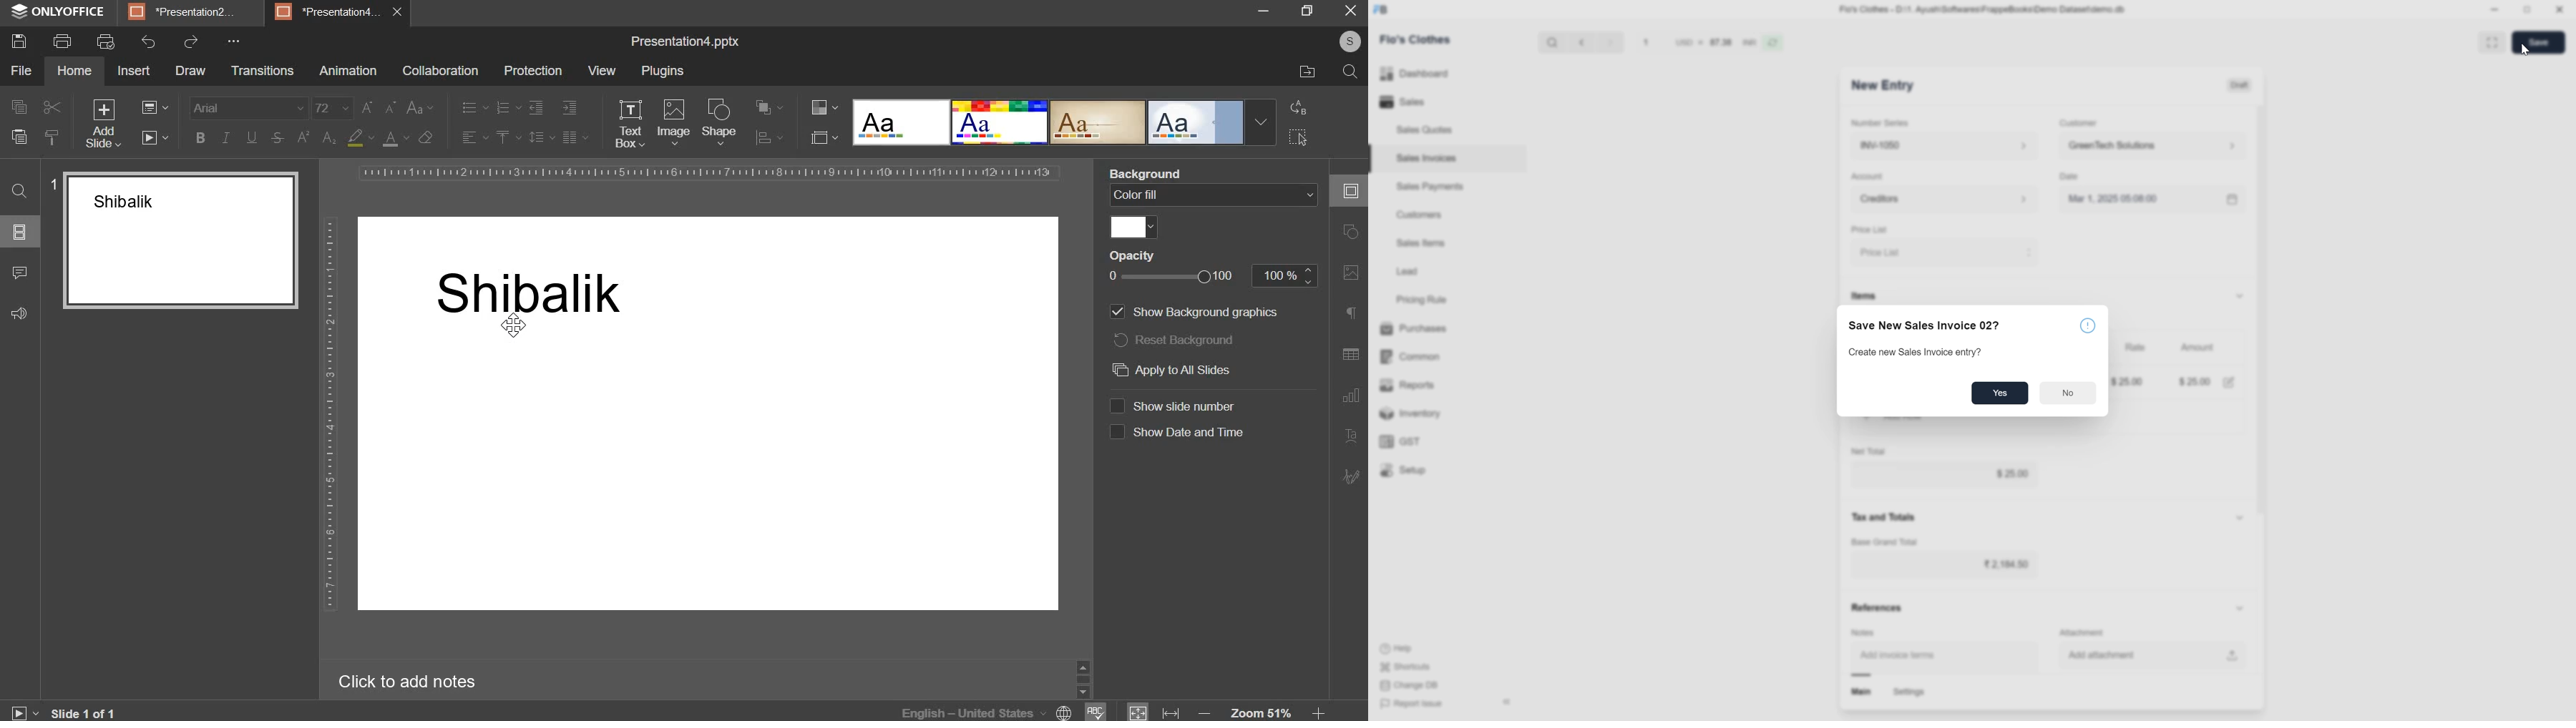 The image size is (2576, 728). What do you see at coordinates (1423, 102) in the screenshot?
I see `Sales ` at bounding box center [1423, 102].